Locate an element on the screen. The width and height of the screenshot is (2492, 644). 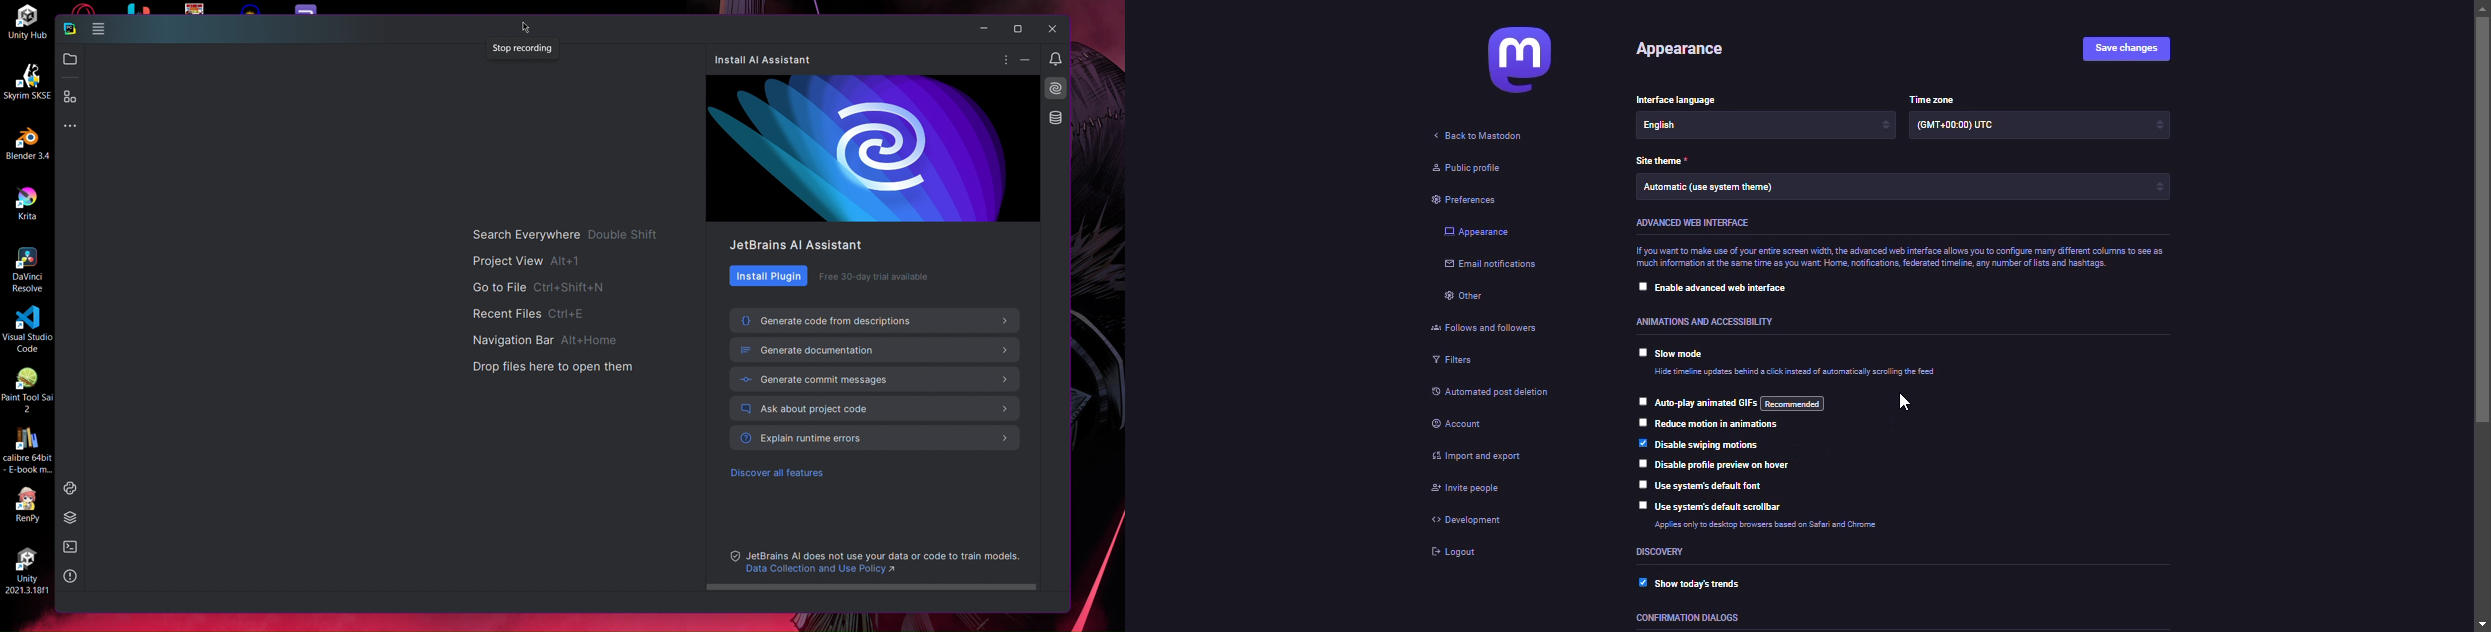
disable swiping motions is located at coordinates (1707, 446).